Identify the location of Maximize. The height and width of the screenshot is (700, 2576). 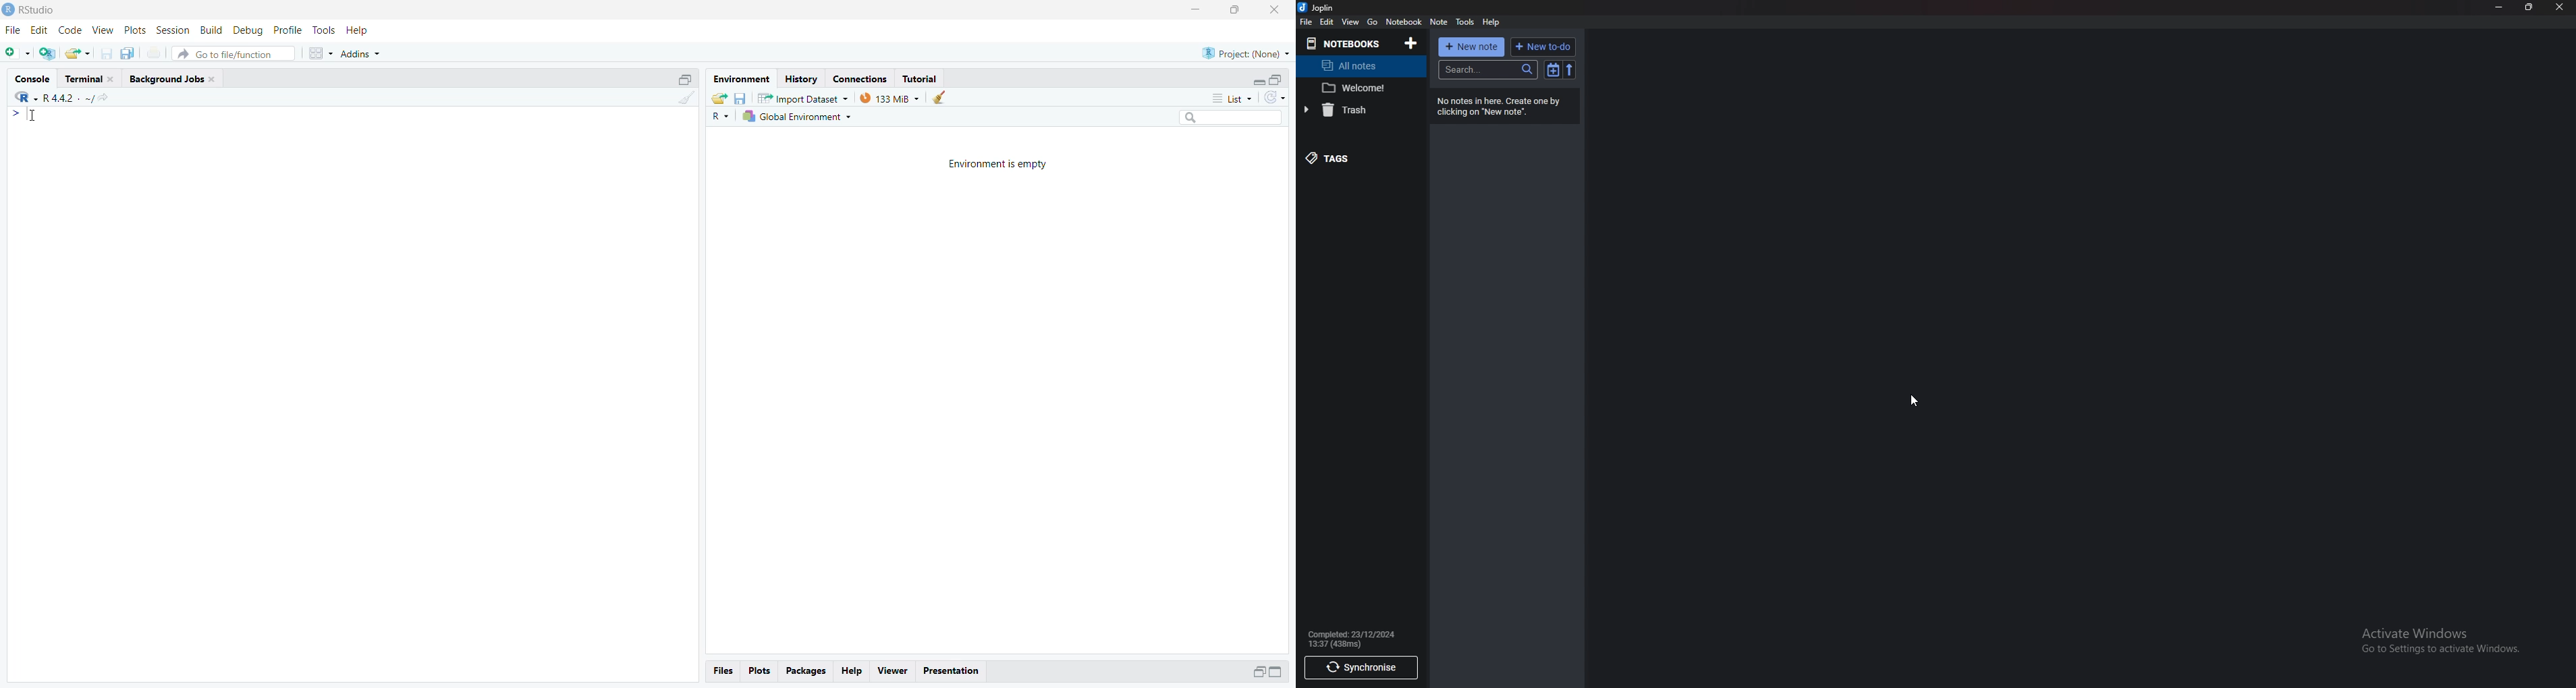
(684, 80).